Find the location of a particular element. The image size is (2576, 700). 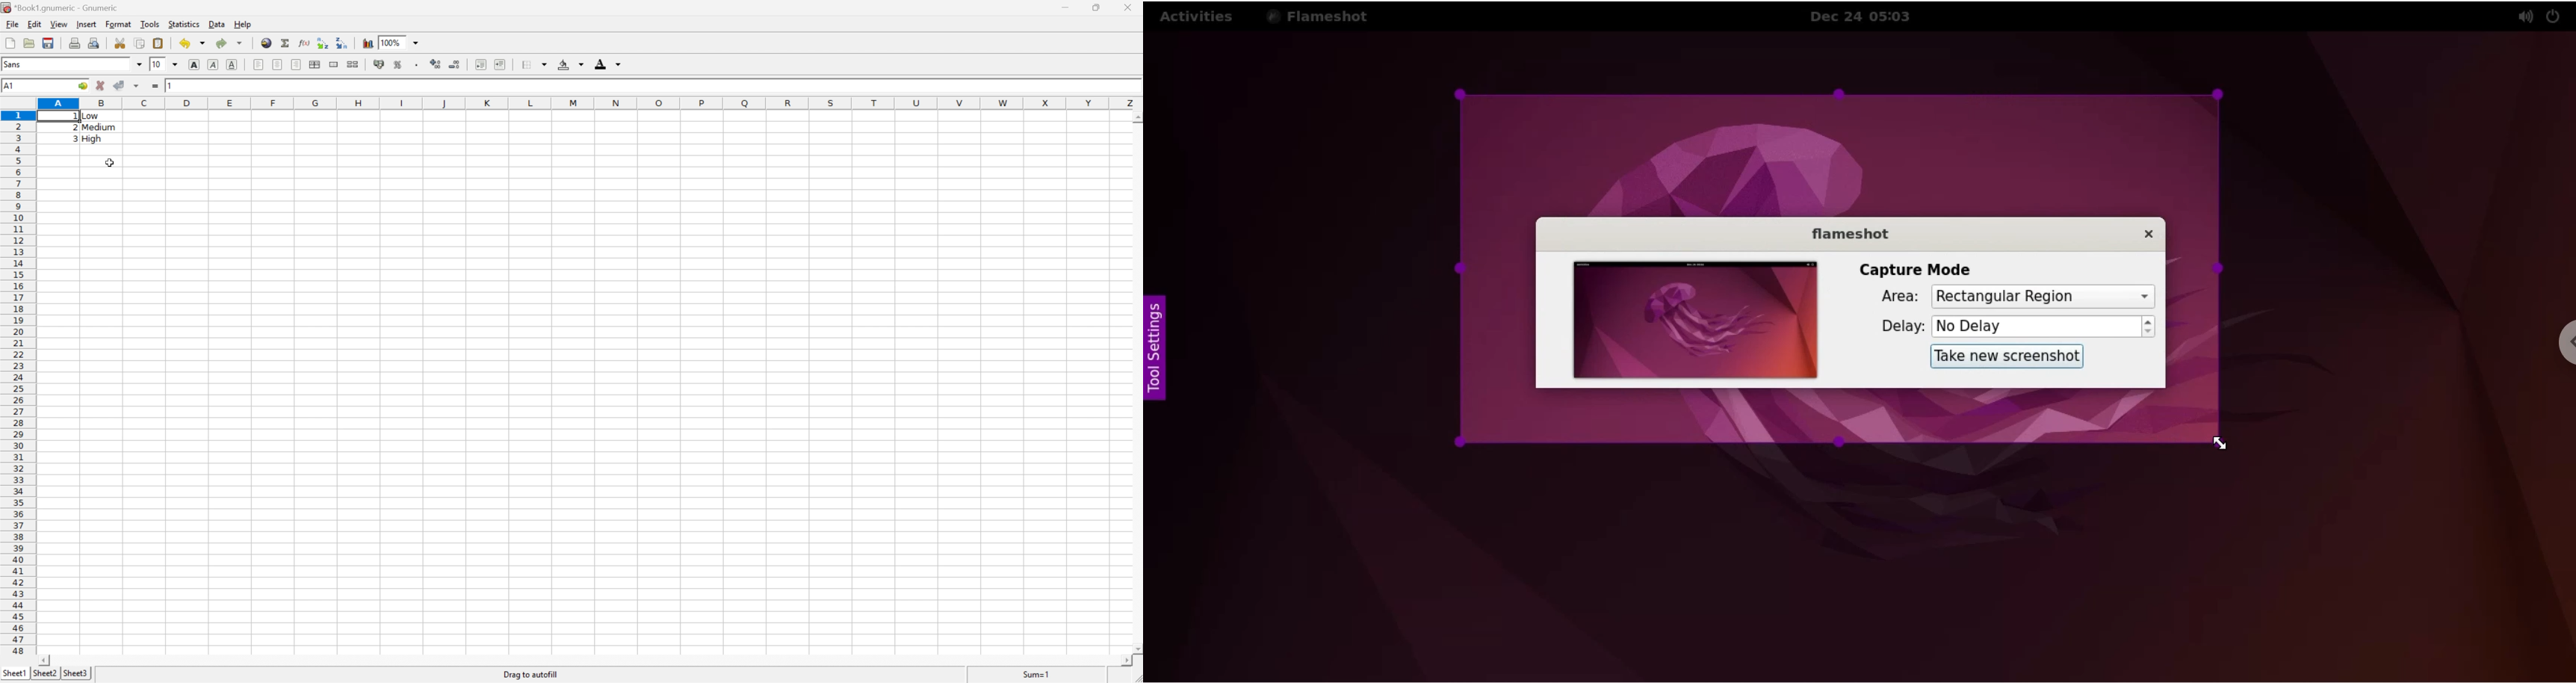

Accept changes in multiple cells is located at coordinates (136, 86).